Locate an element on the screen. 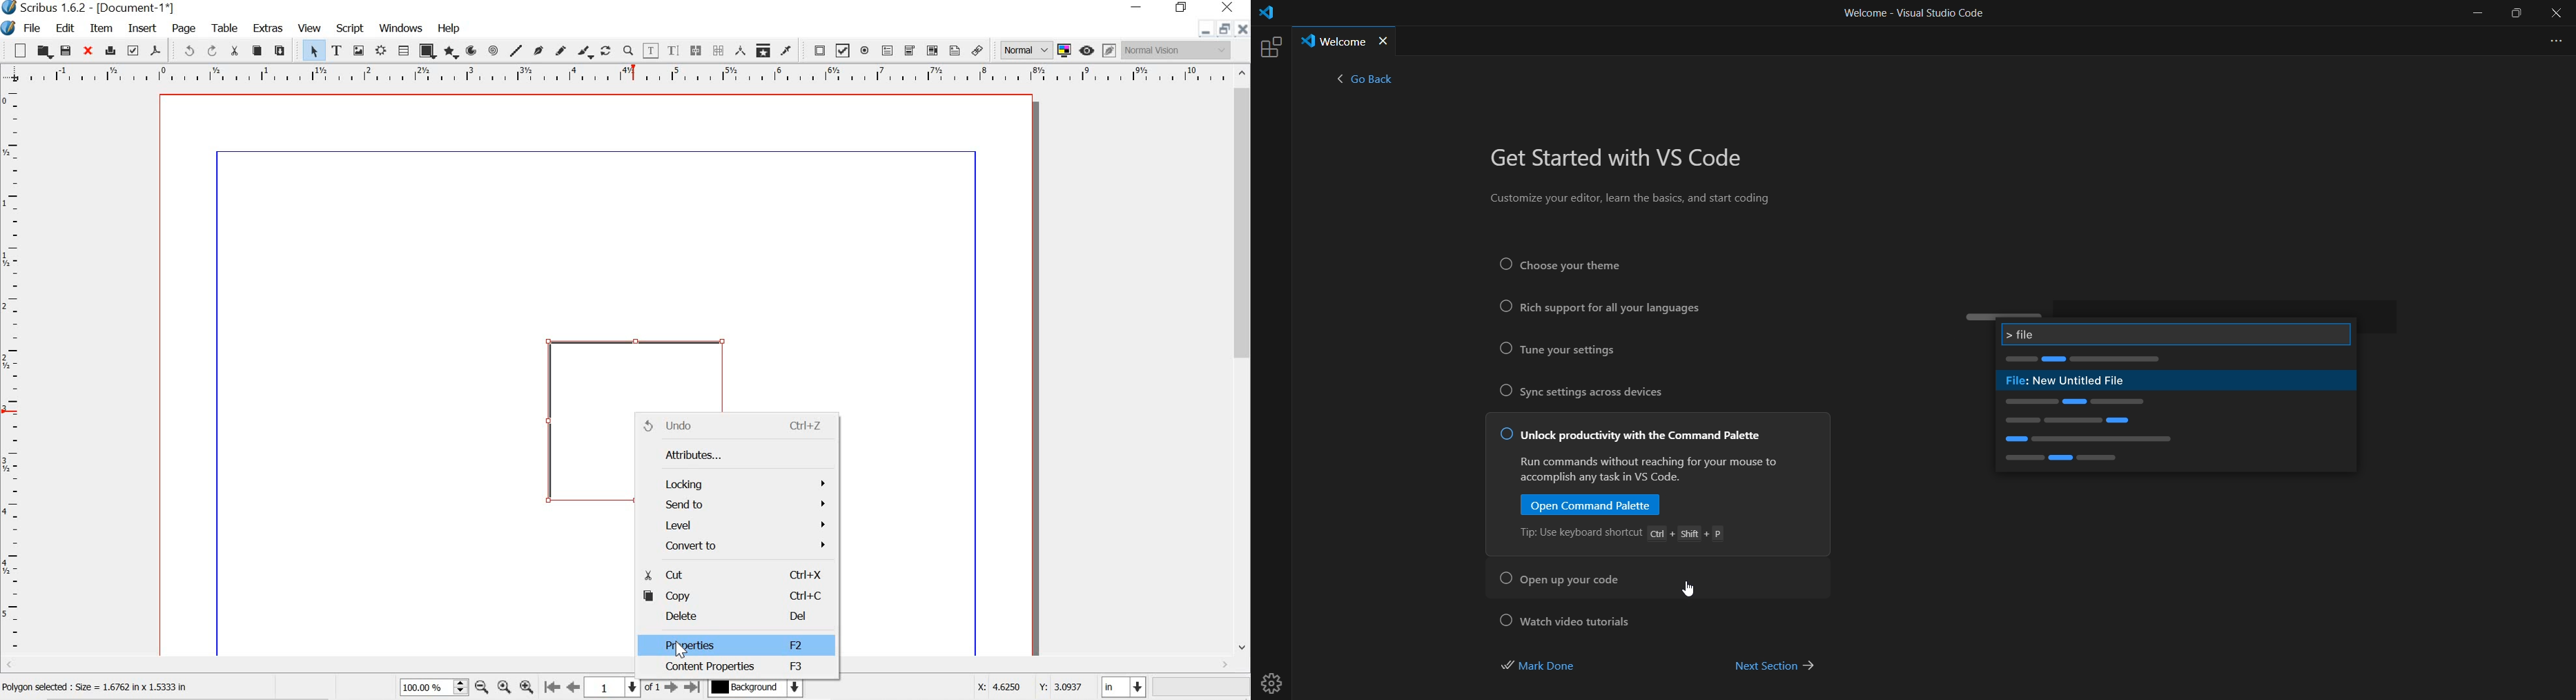  shape is located at coordinates (426, 52).